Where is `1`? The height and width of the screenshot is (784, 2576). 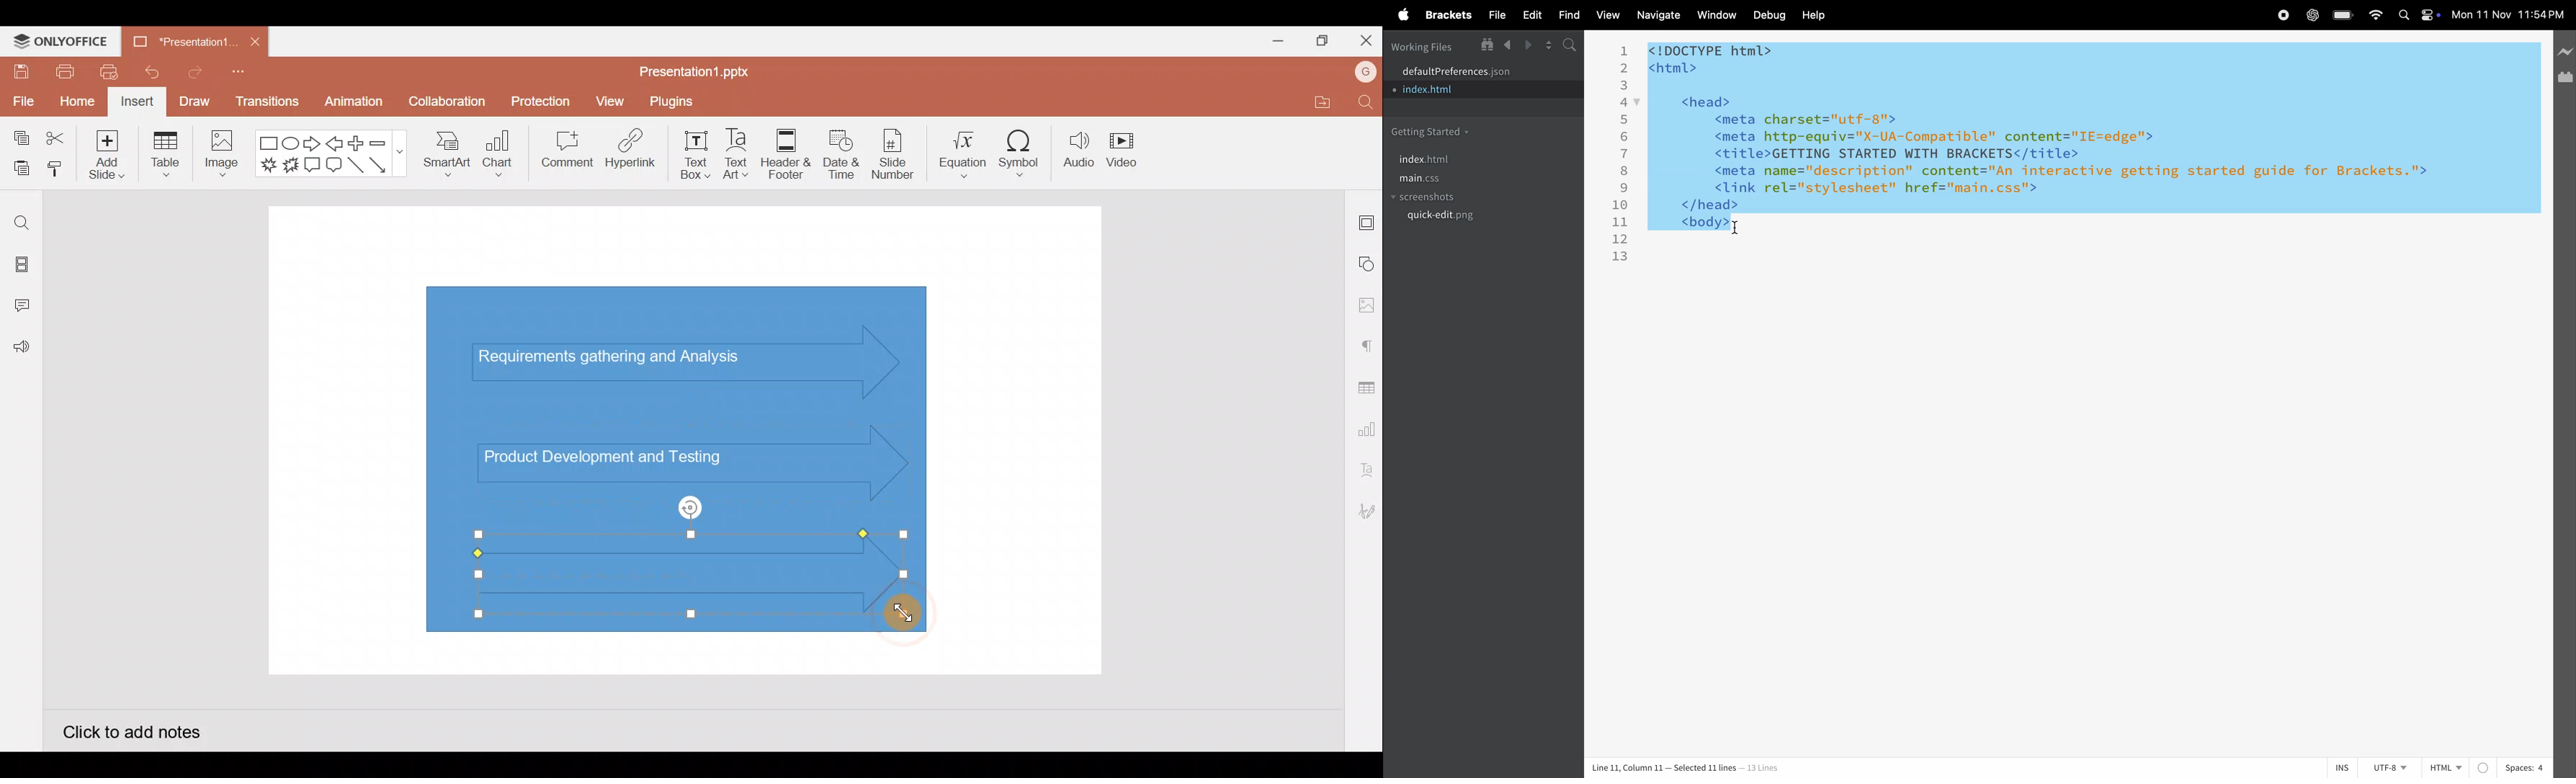 1 is located at coordinates (1623, 50).